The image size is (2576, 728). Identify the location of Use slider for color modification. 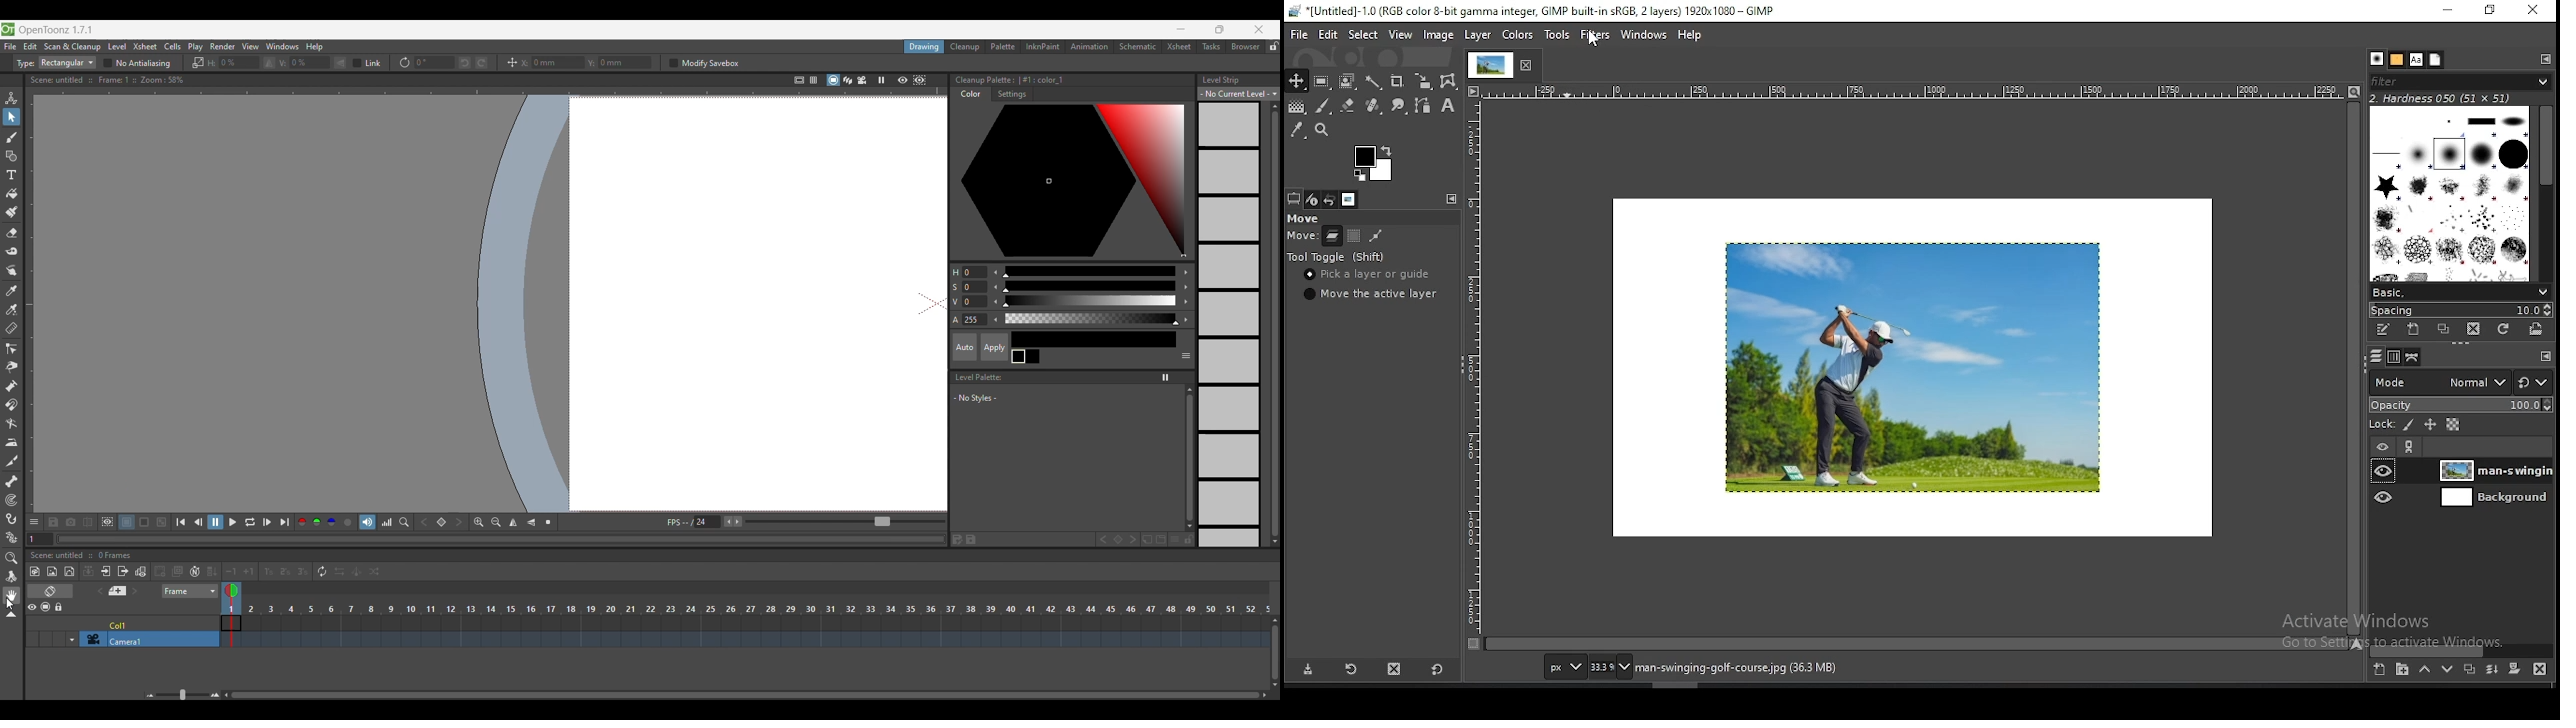
(1090, 295).